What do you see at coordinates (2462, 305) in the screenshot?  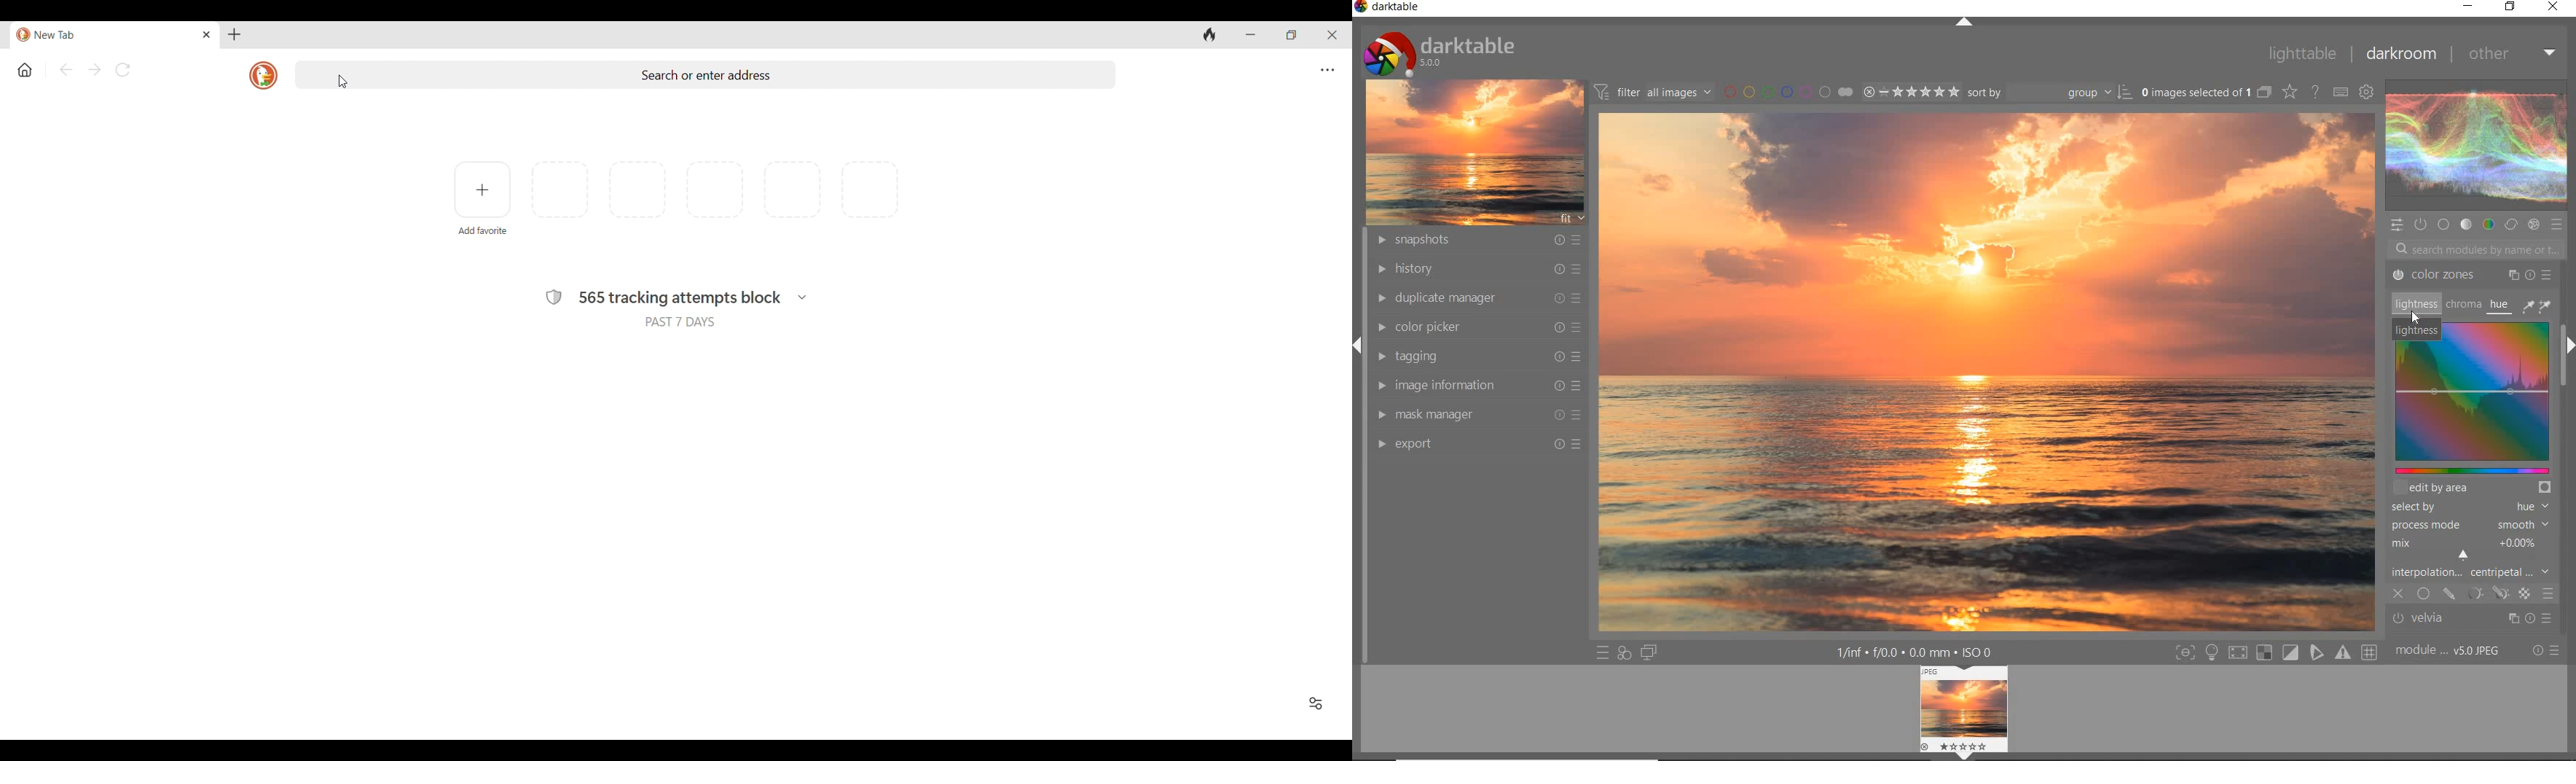 I see `CHROMA` at bounding box center [2462, 305].